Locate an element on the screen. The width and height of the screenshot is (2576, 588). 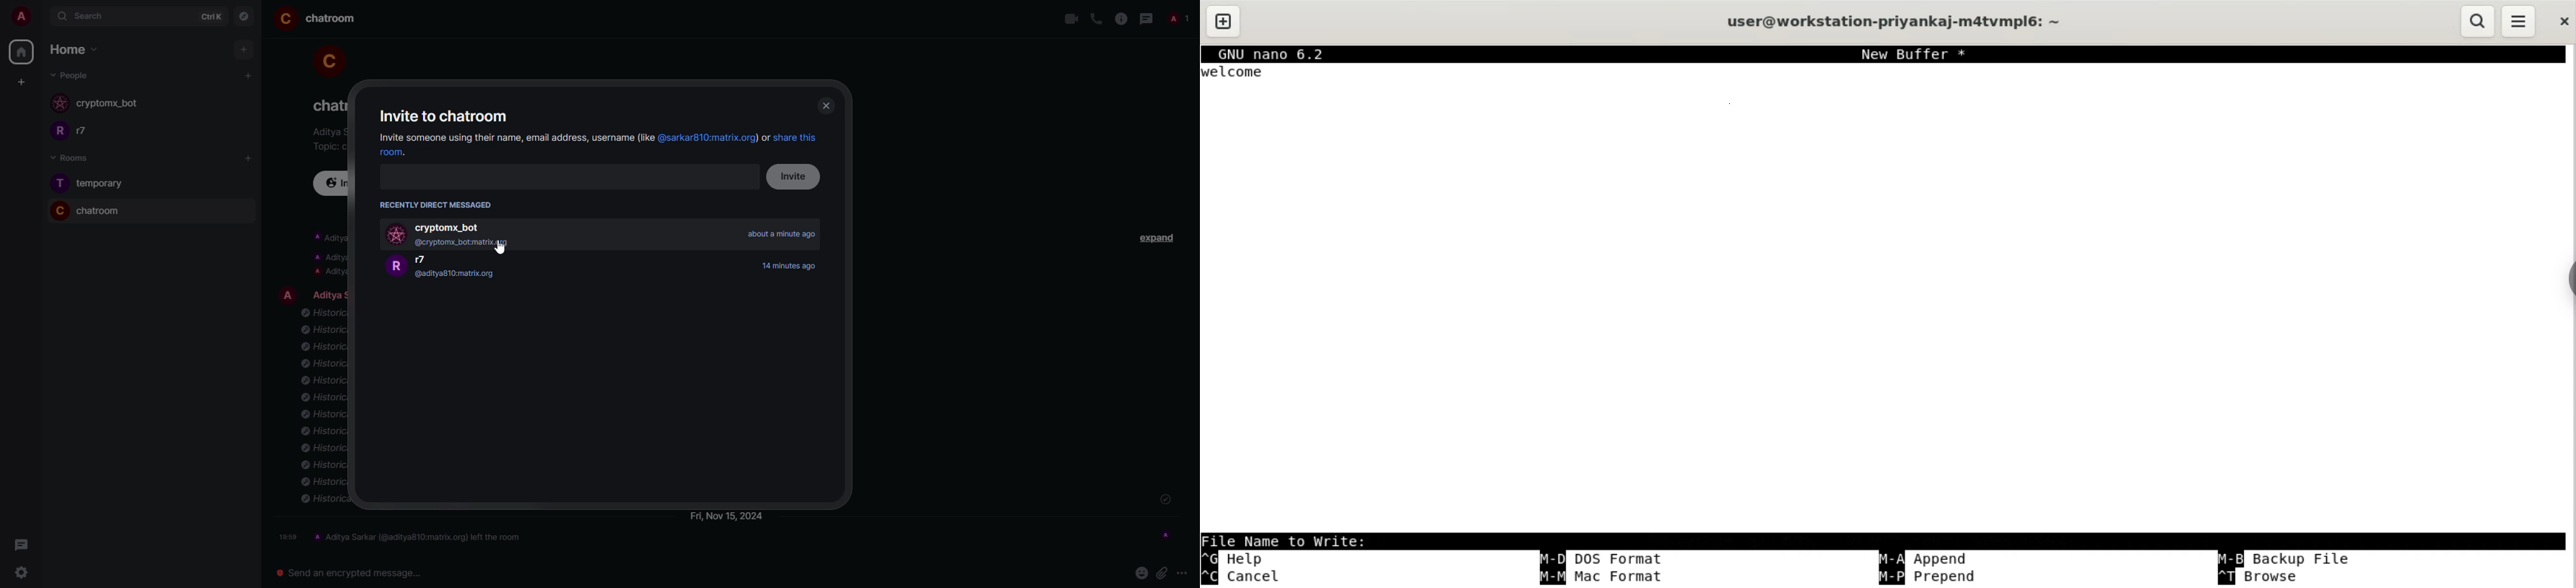
invite to chatroom is located at coordinates (446, 115).